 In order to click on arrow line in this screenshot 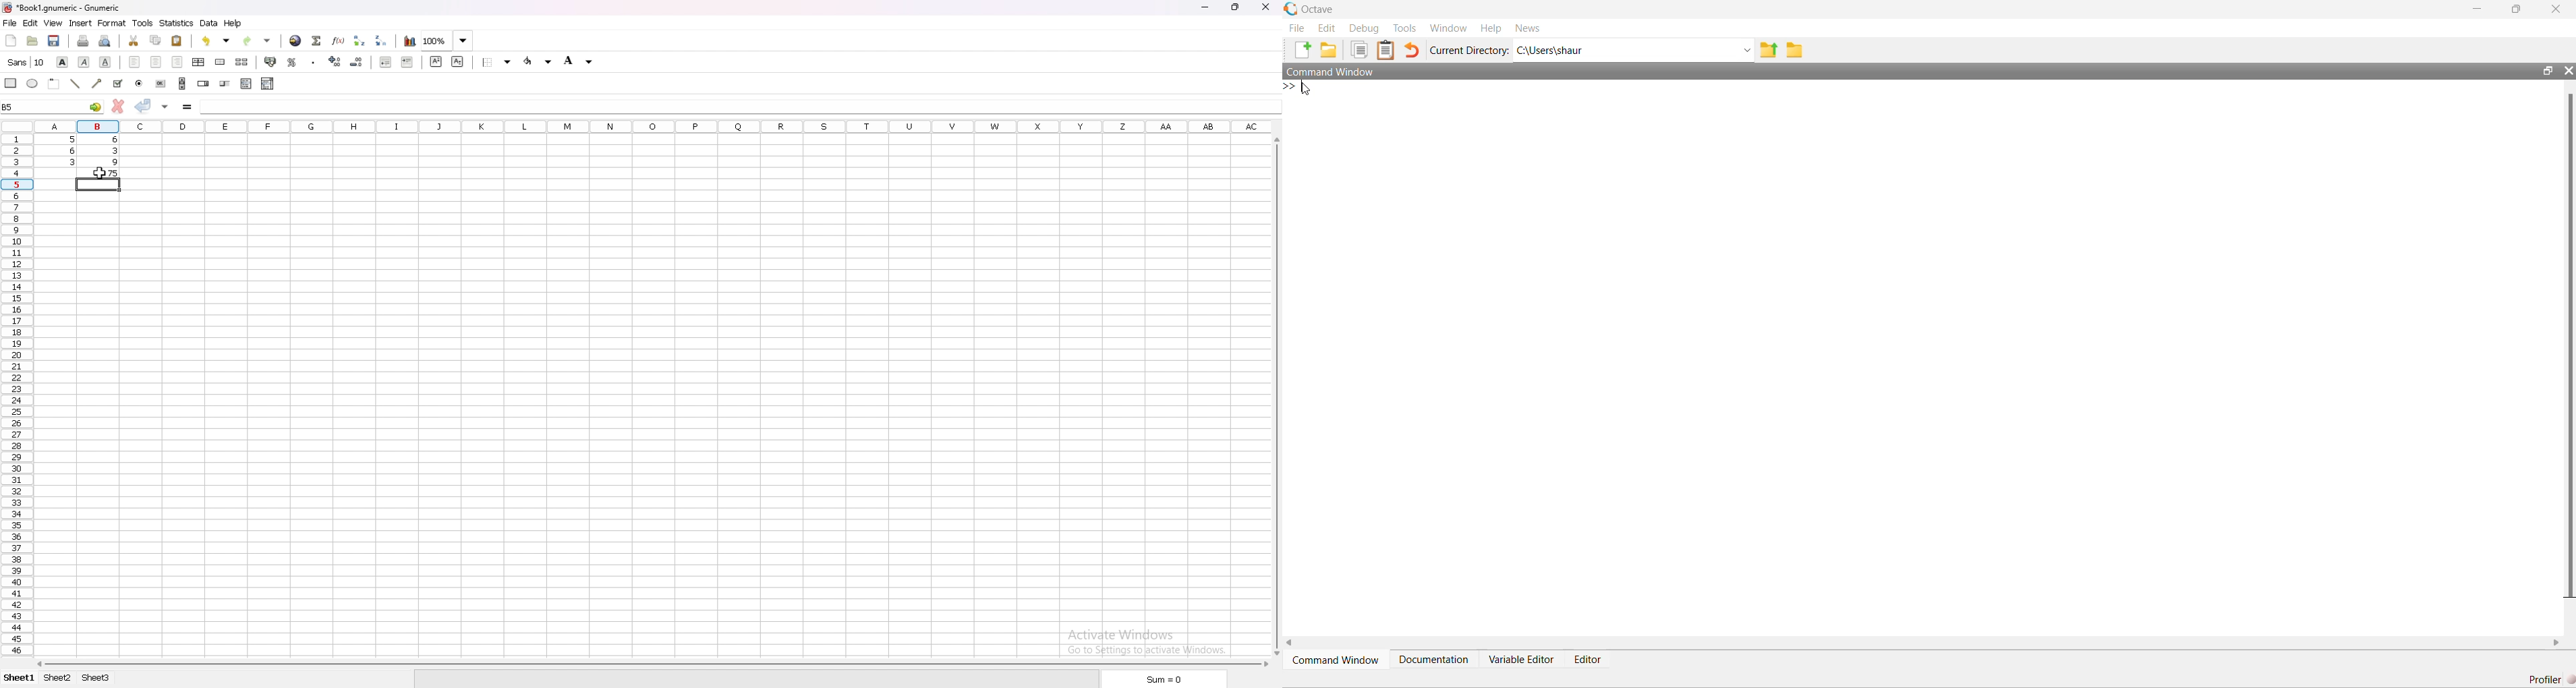, I will do `click(96, 83)`.